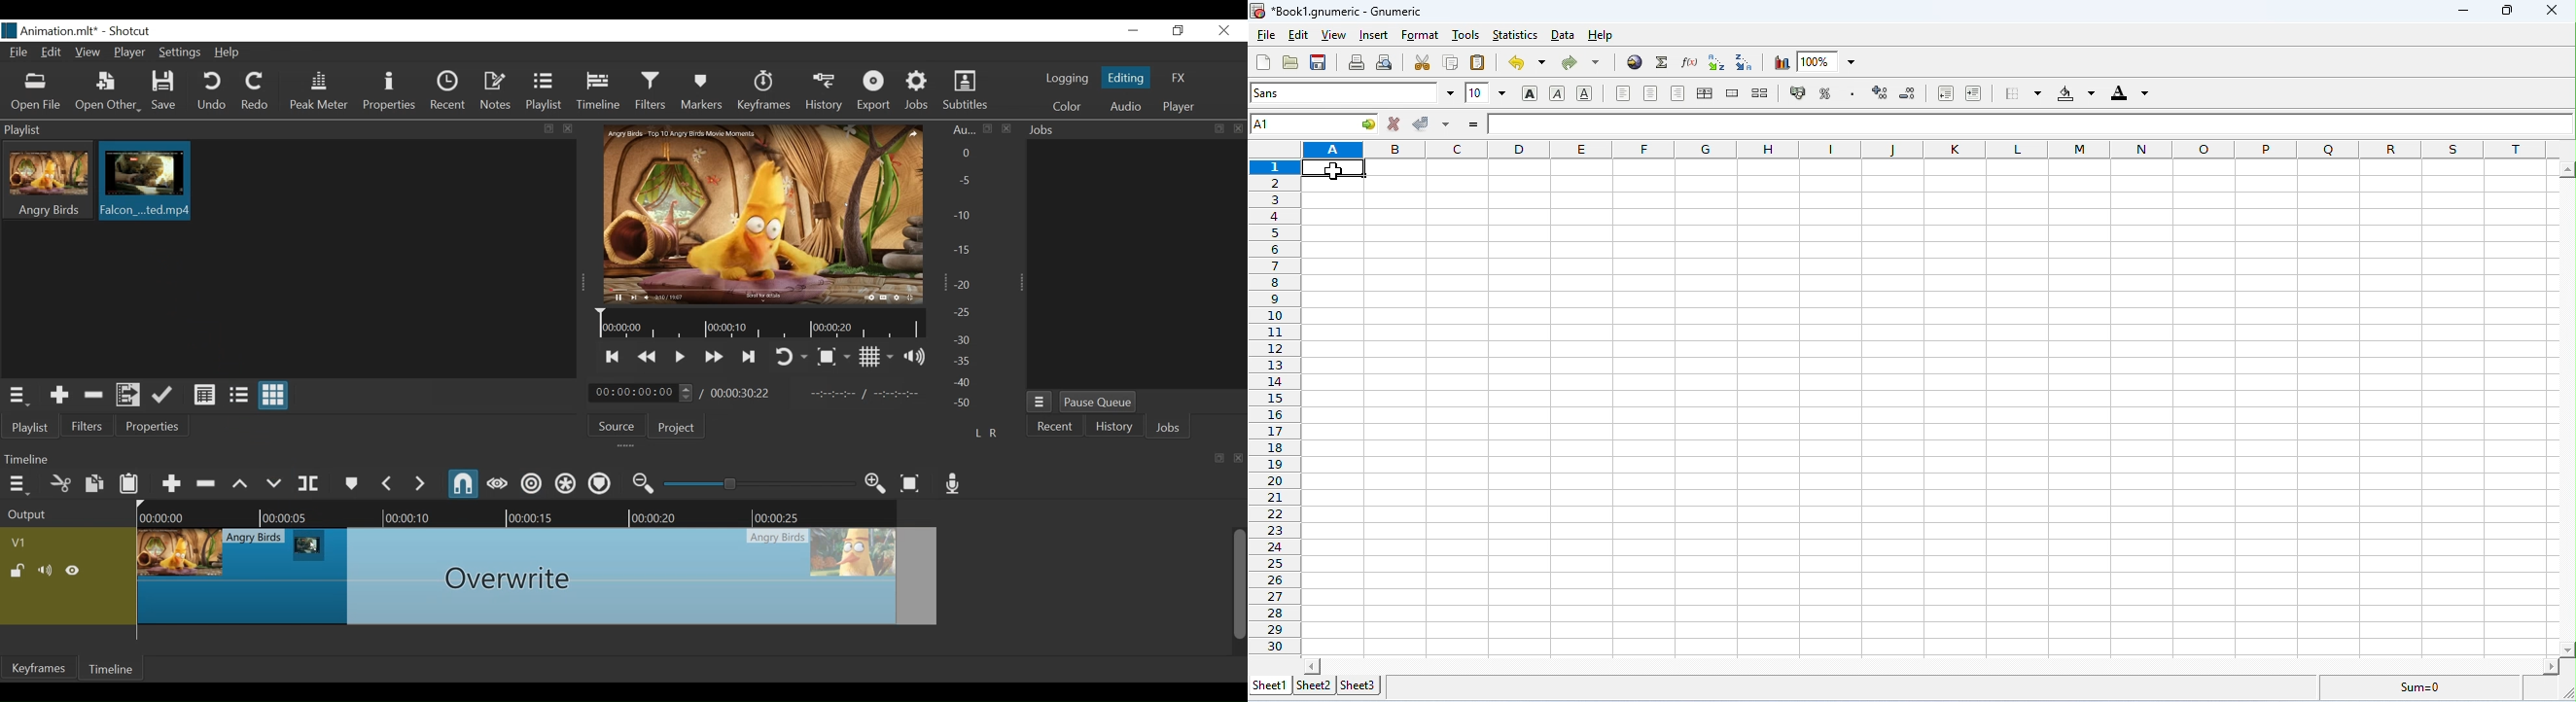  What do you see at coordinates (1651, 92) in the screenshot?
I see `align center` at bounding box center [1651, 92].